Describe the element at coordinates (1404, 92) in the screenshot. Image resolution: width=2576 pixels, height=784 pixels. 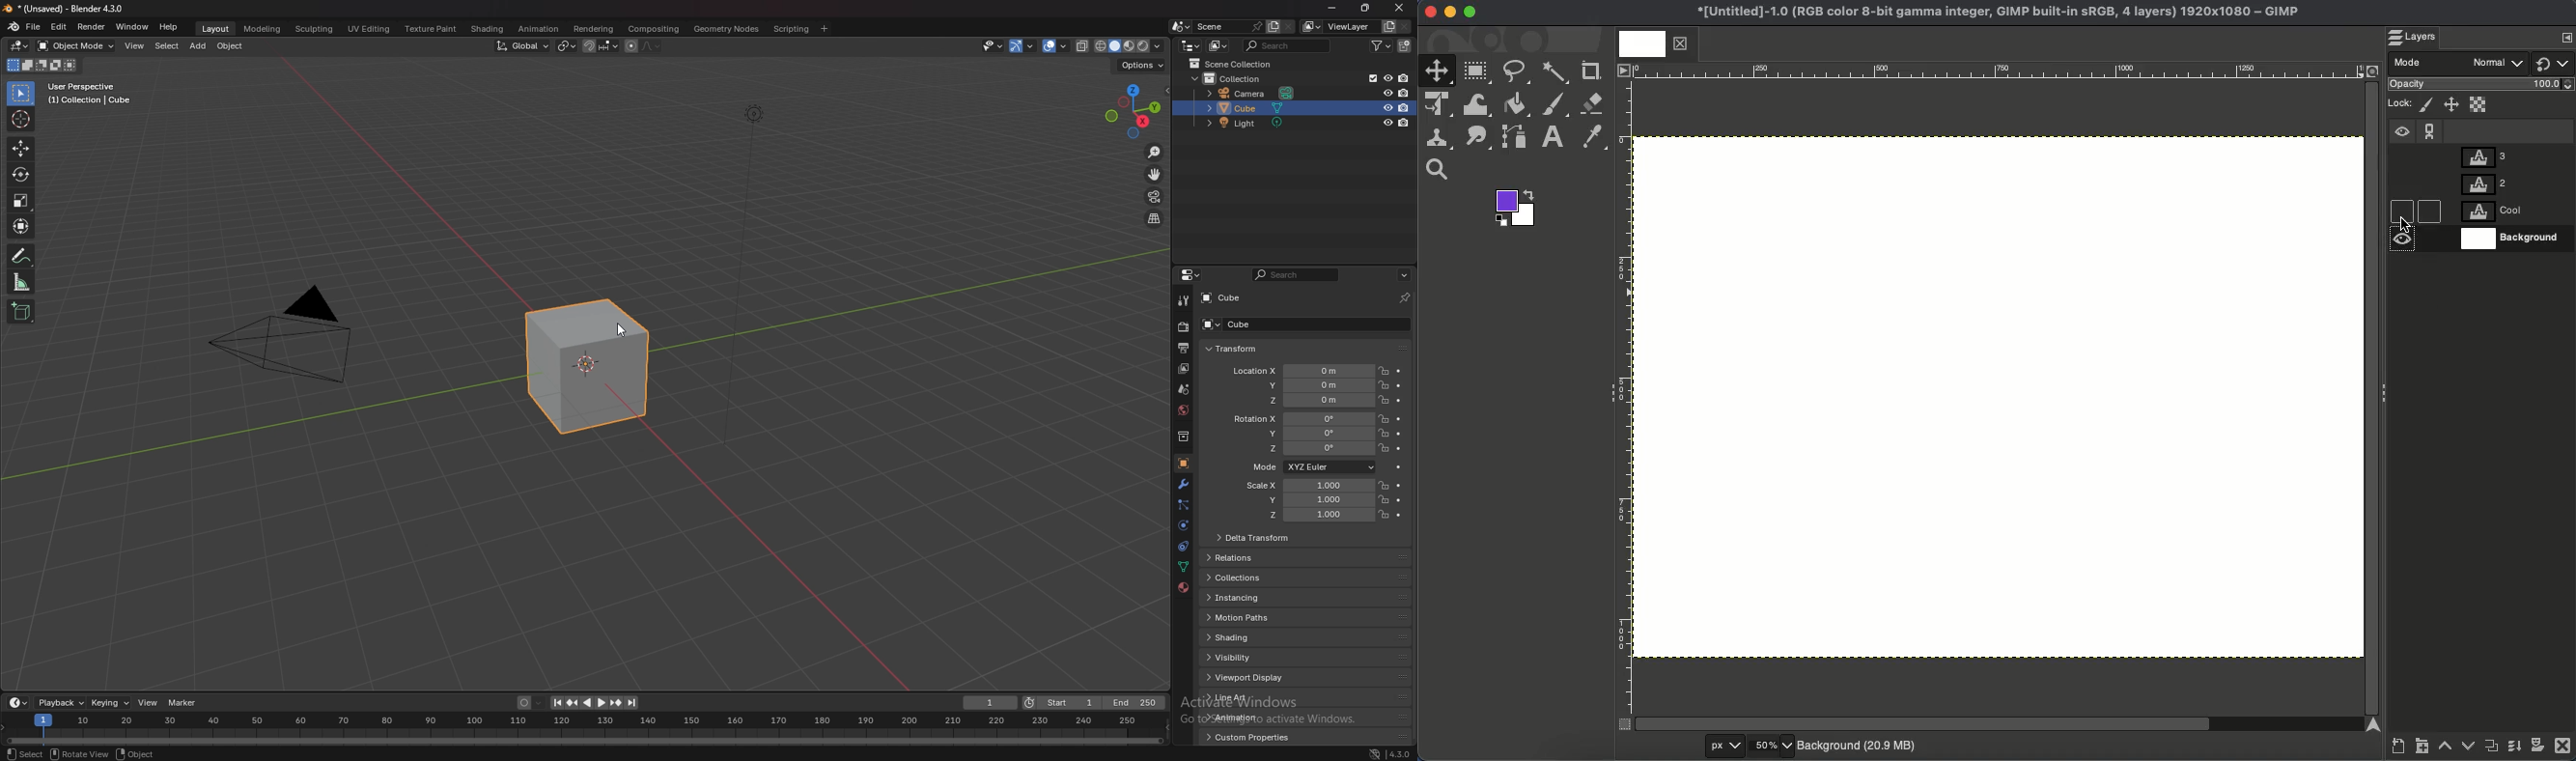
I see `disable in render` at that location.